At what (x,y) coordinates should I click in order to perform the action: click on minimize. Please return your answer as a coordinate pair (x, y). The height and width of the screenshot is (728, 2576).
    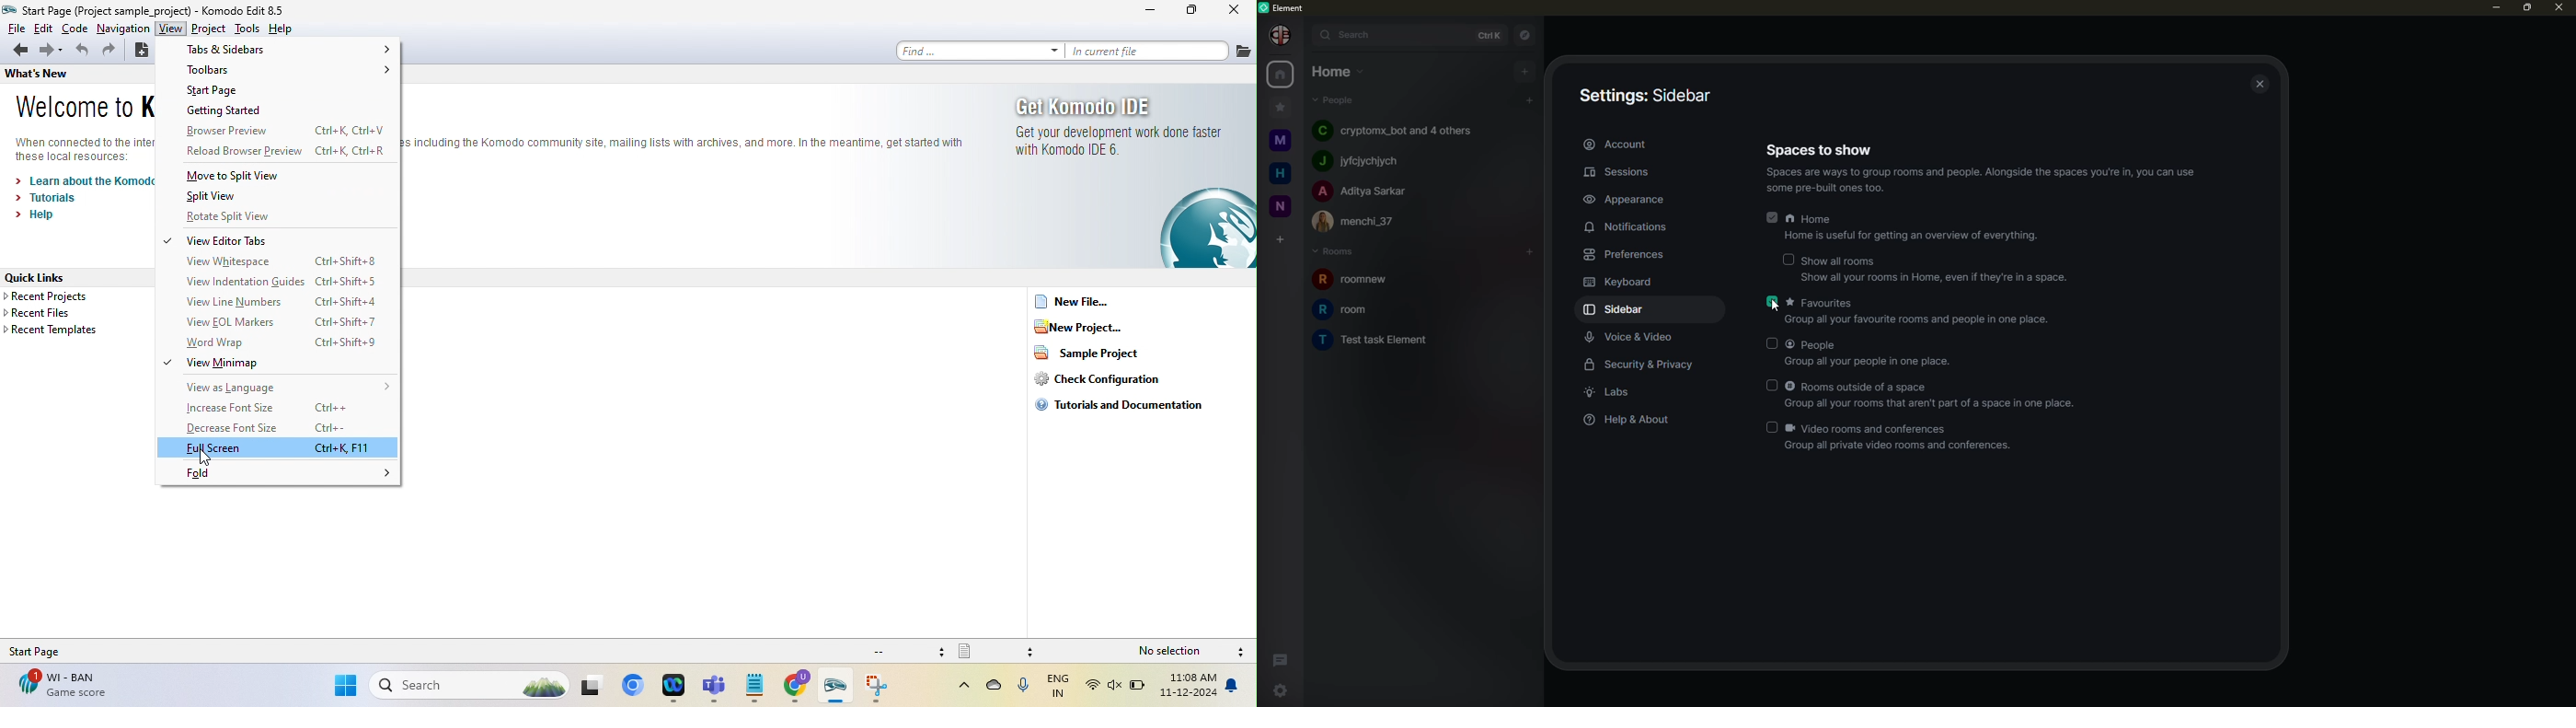
    Looking at the image, I should click on (2488, 8).